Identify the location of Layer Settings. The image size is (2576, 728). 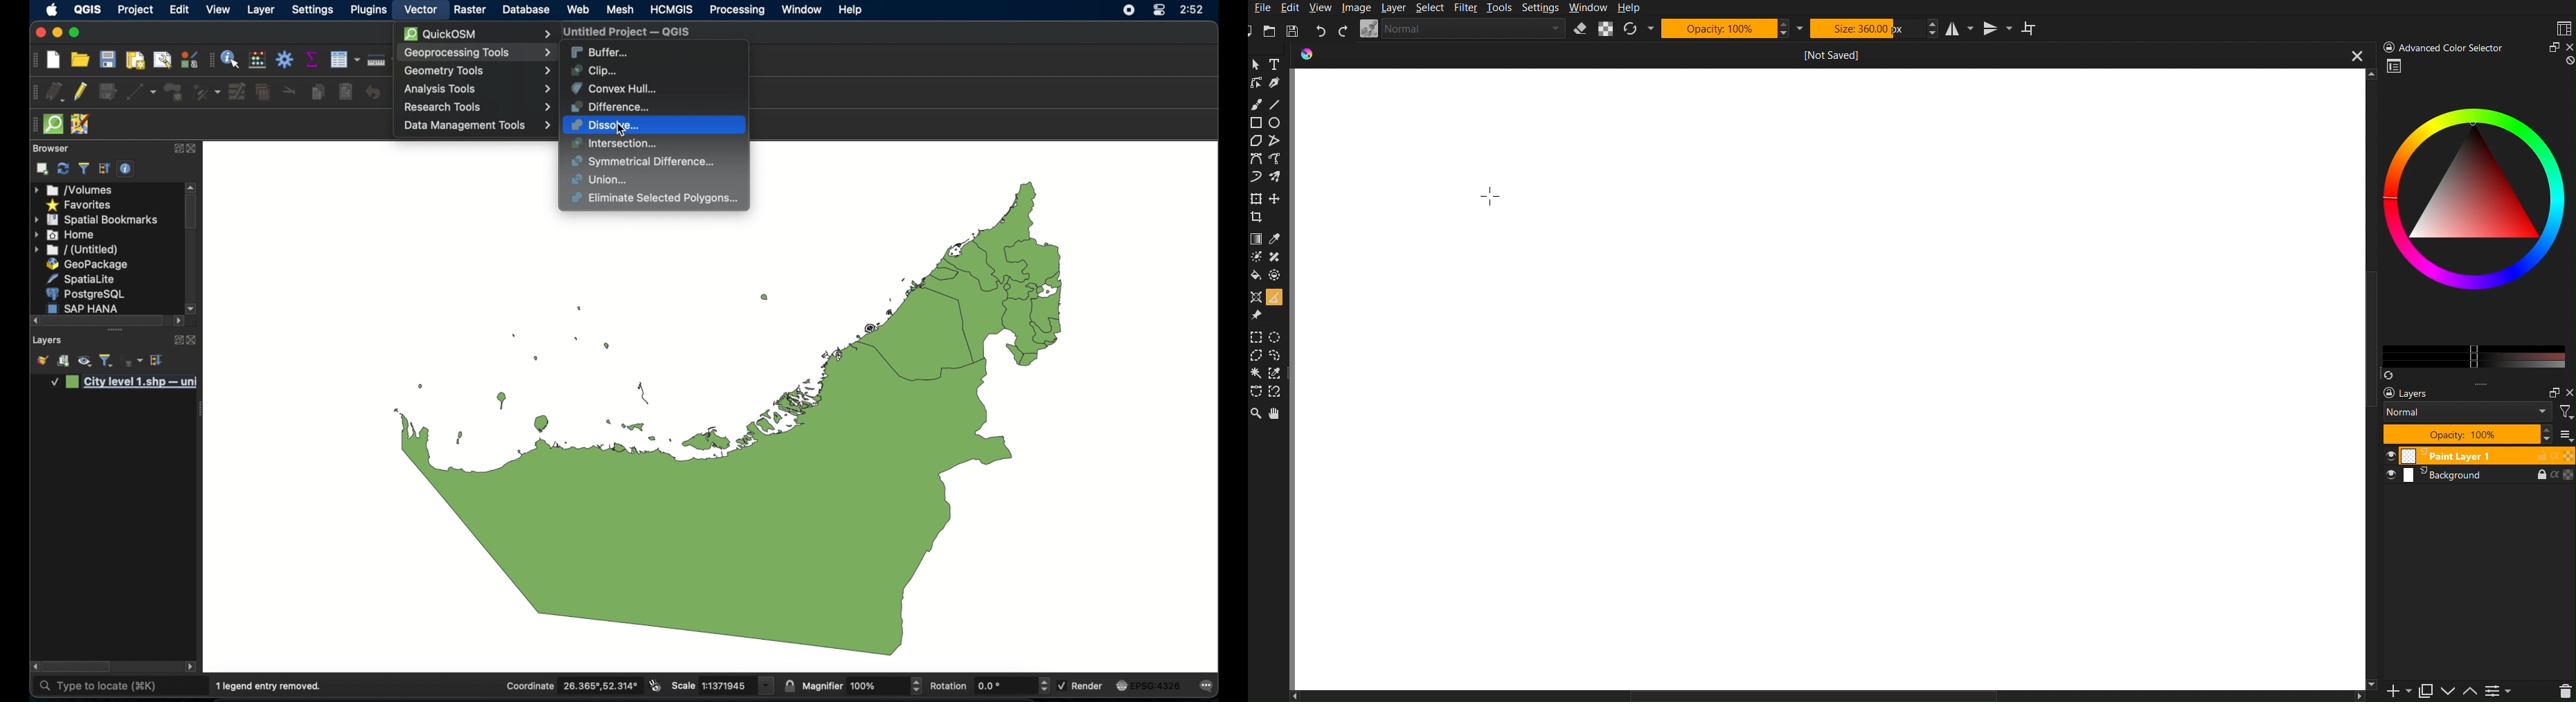
(2471, 414).